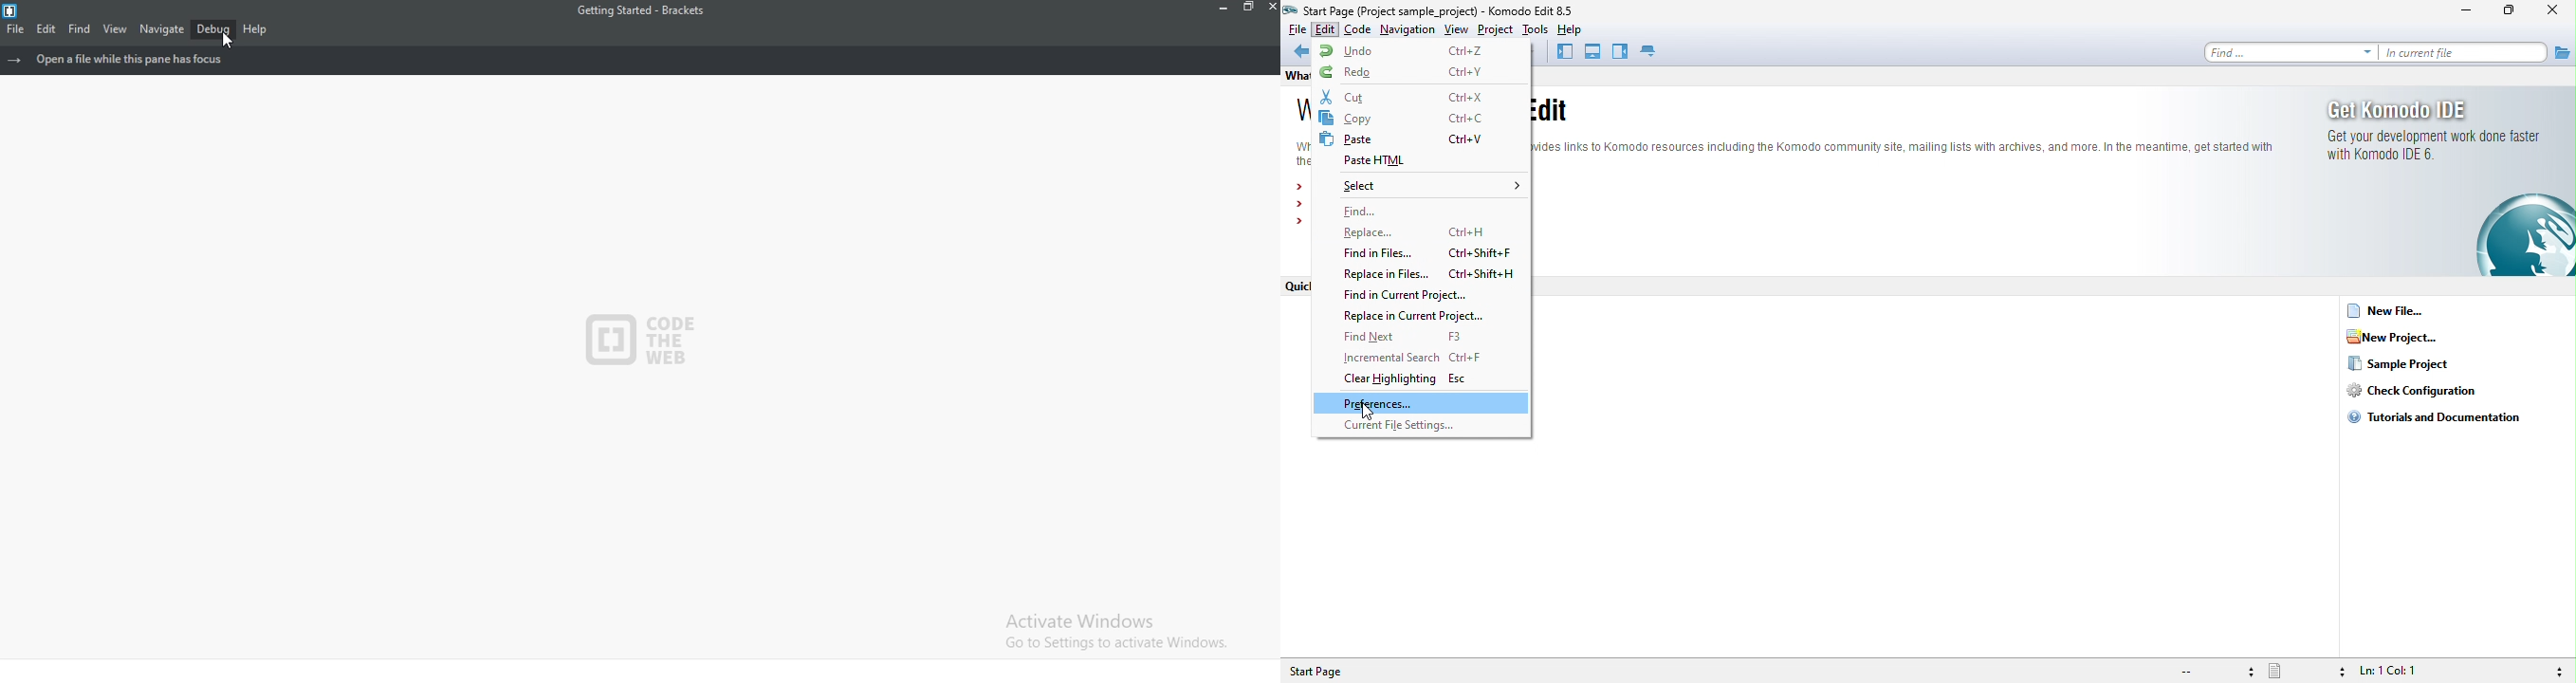 The image size is (2576, 700). What do you see at coordinates (160, 28) in the screenshot?
I see `navigate` at bounding box center [160, 28].